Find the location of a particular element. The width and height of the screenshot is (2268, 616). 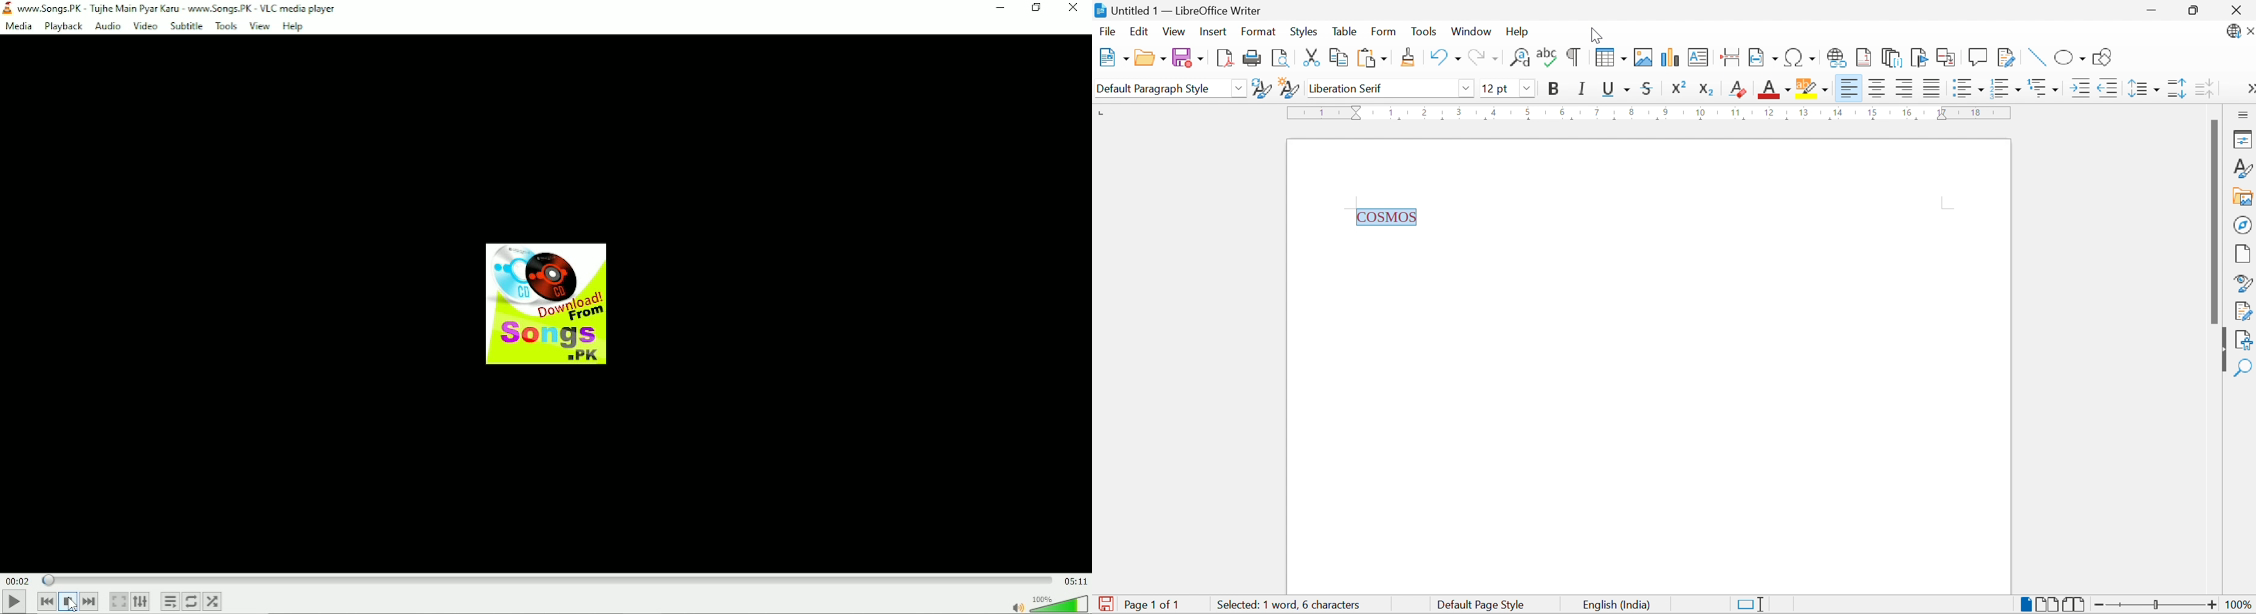

Justified is located at coordinates (1932, 88).